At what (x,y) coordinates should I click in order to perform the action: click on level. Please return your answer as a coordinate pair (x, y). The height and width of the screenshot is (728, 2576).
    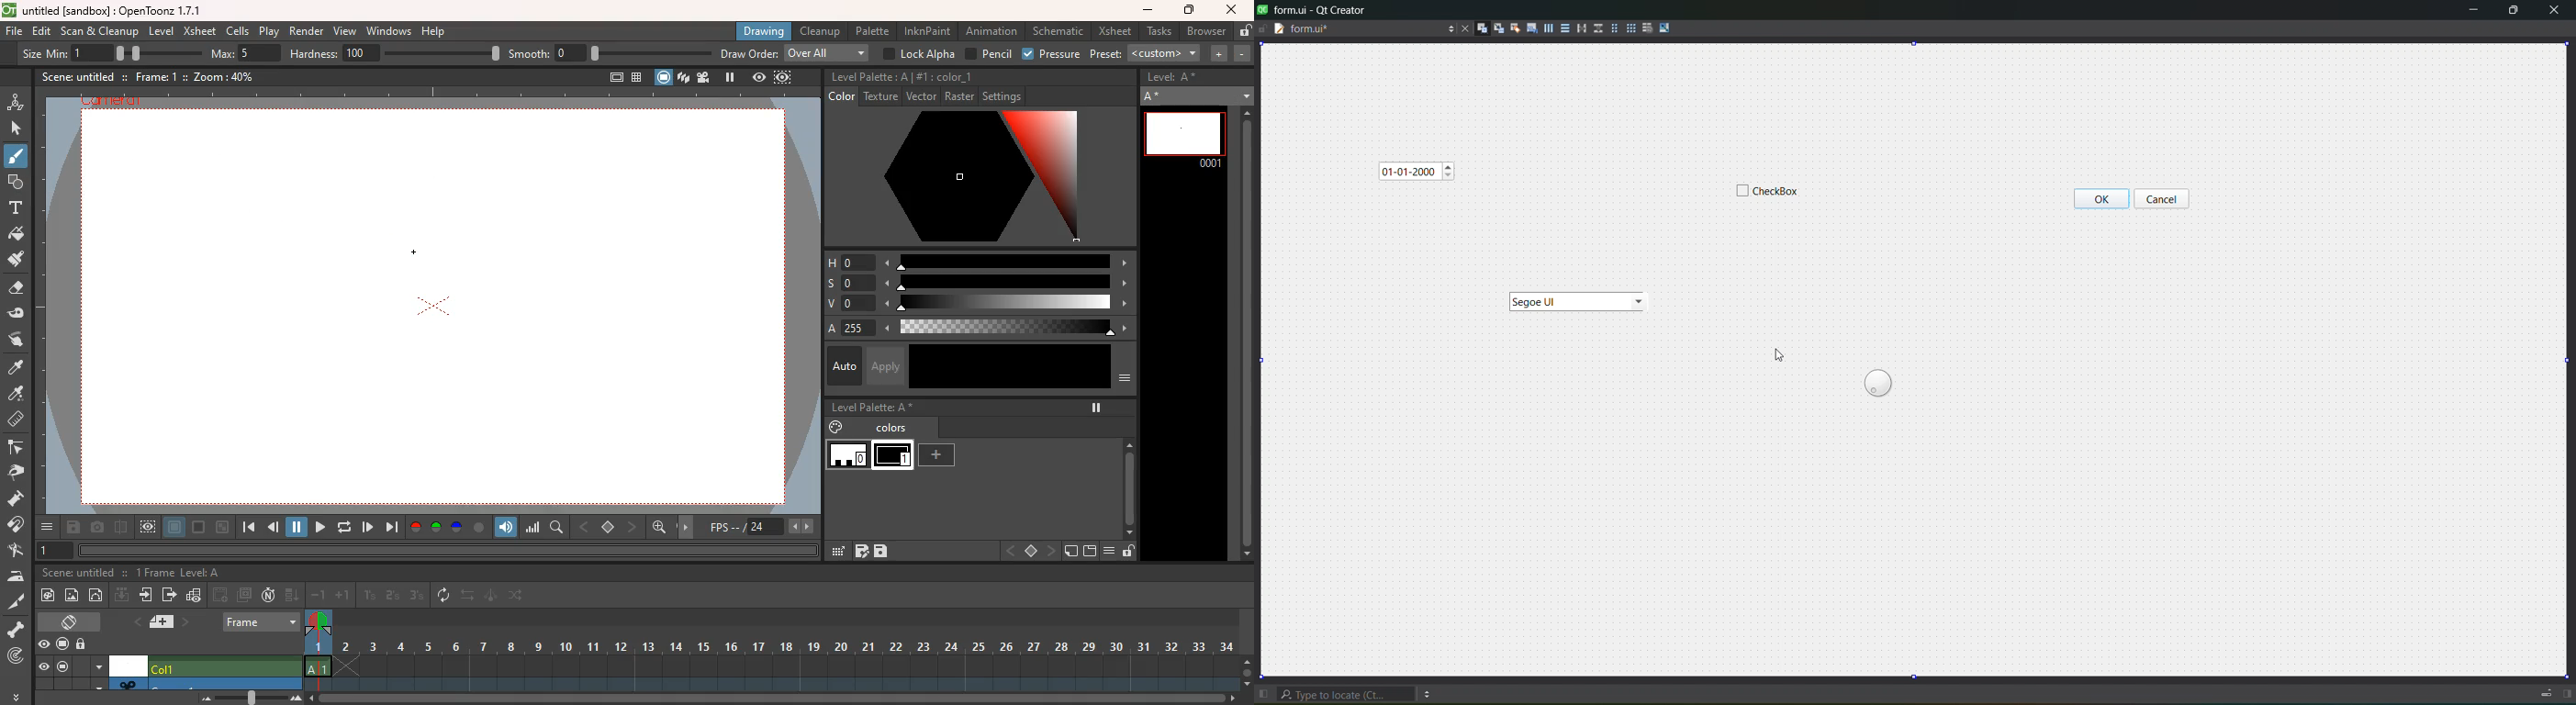
    Looking at the image, I should click on (895, 456).